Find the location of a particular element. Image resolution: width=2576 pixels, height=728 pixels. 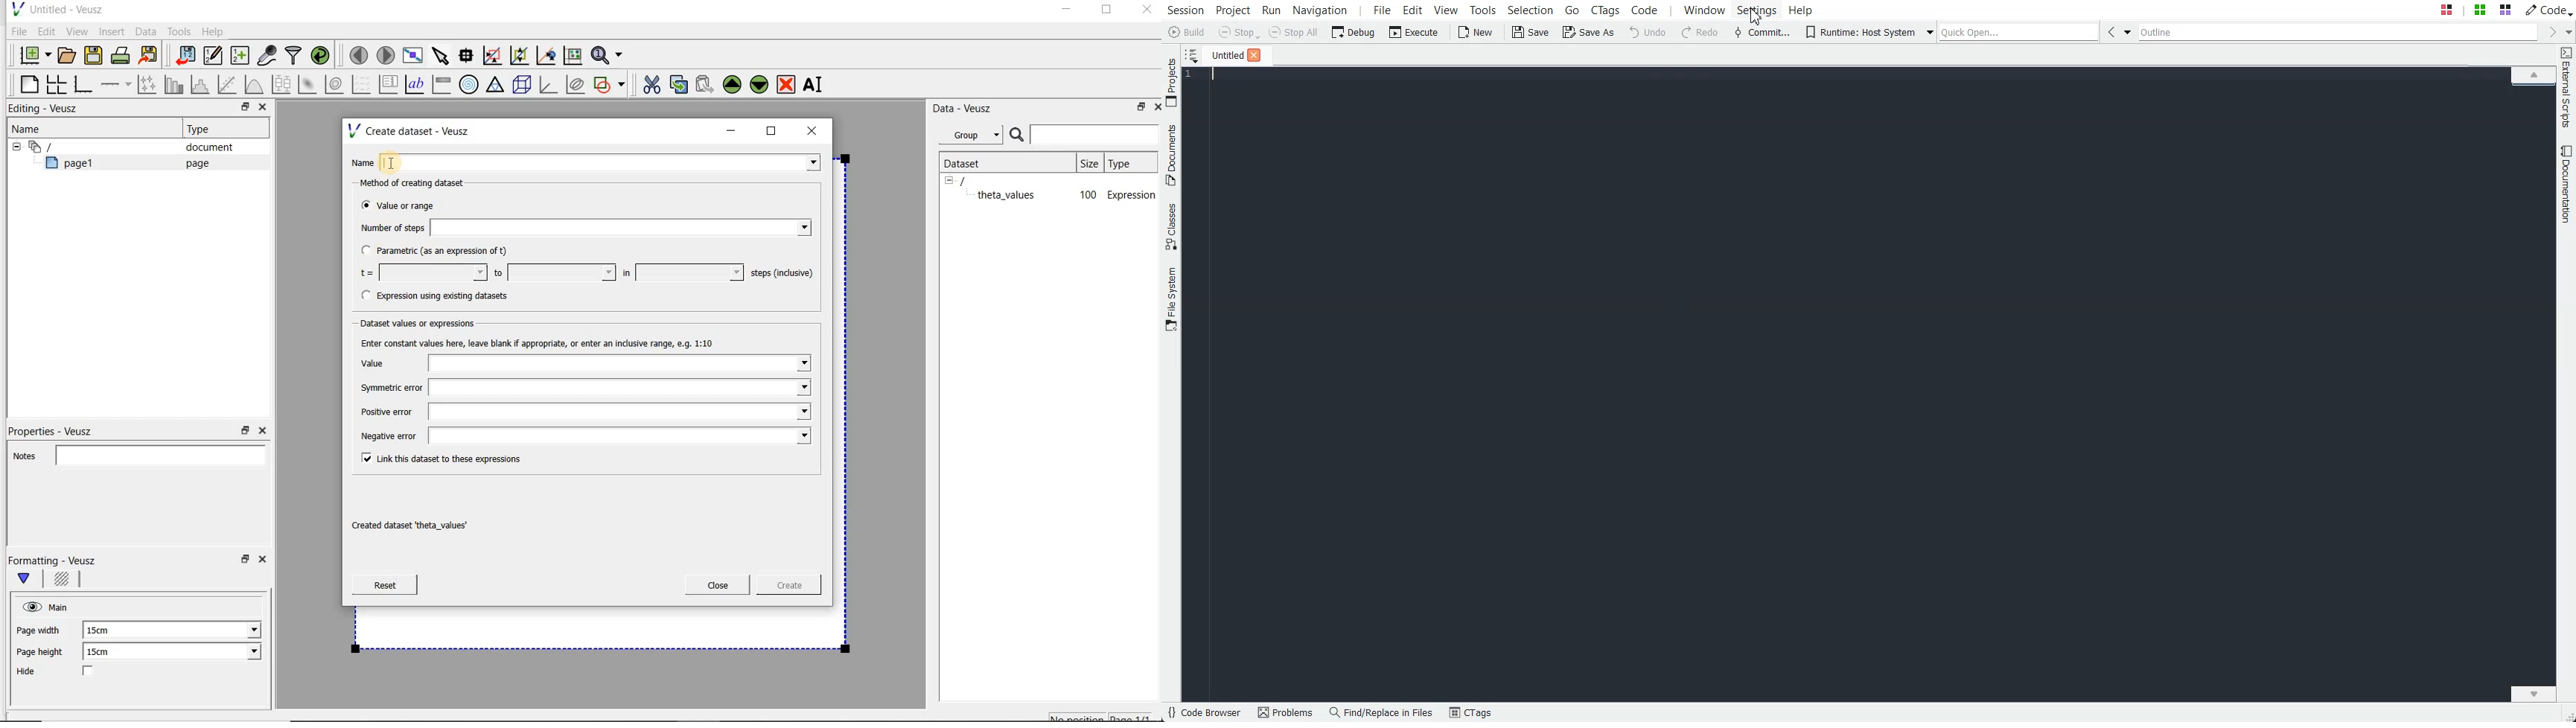

Close is located at coordinates (1155, 106).